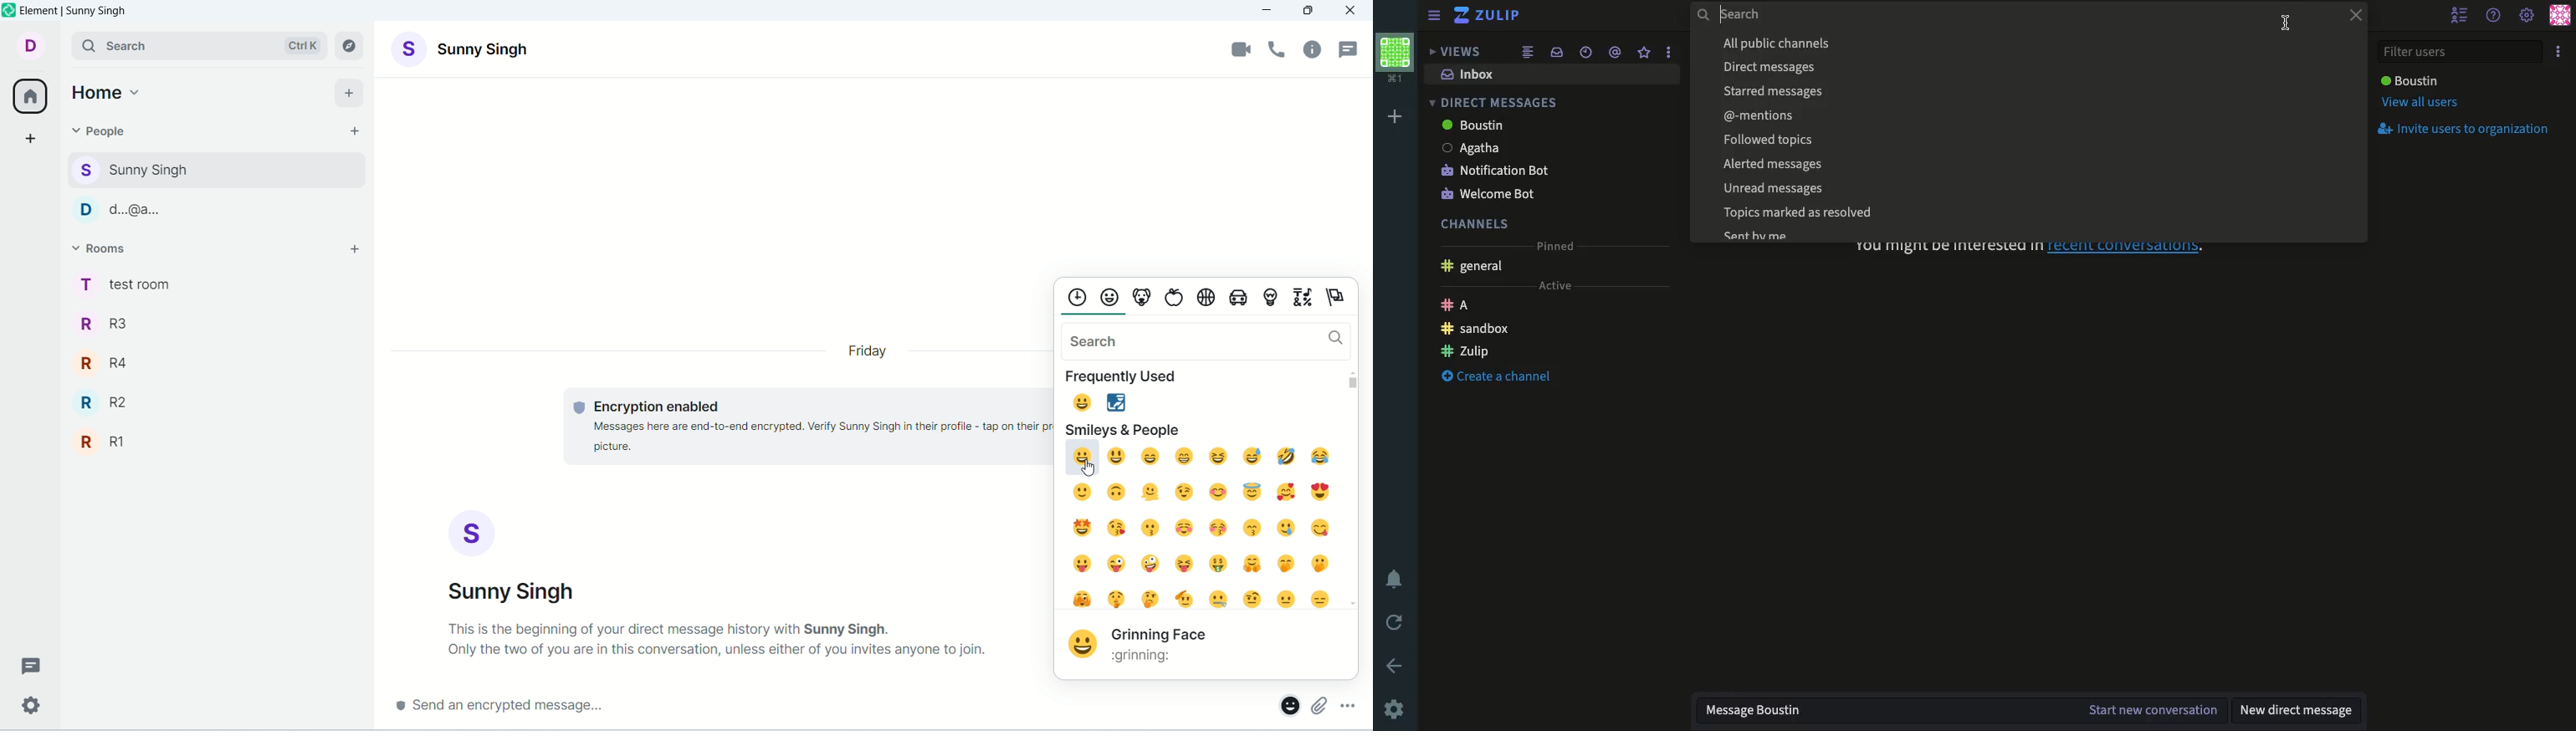 This screenshot has width=2576, height=756. Describe the element at coordinates (1396, 665) in the screenshot. I see `Back` at that location.